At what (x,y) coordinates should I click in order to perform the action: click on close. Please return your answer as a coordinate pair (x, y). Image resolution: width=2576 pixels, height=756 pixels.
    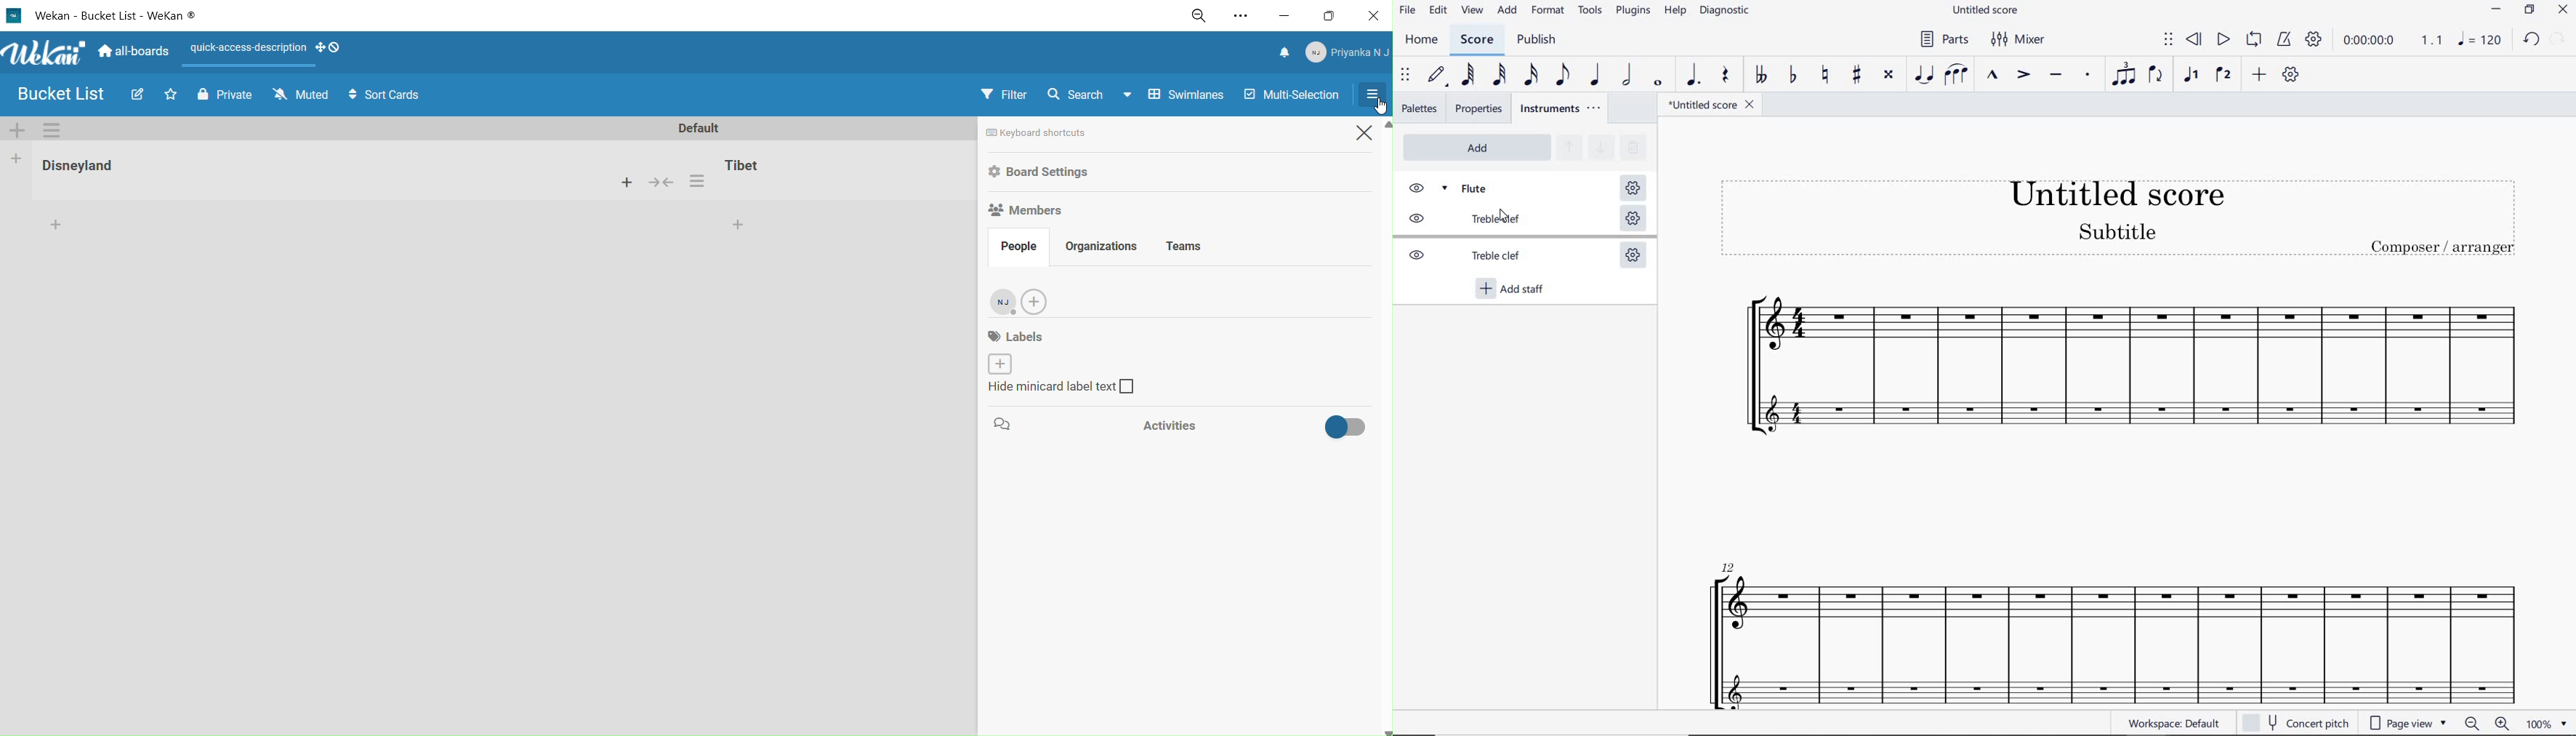
    Looking at the image, I should click on (1351, 133).